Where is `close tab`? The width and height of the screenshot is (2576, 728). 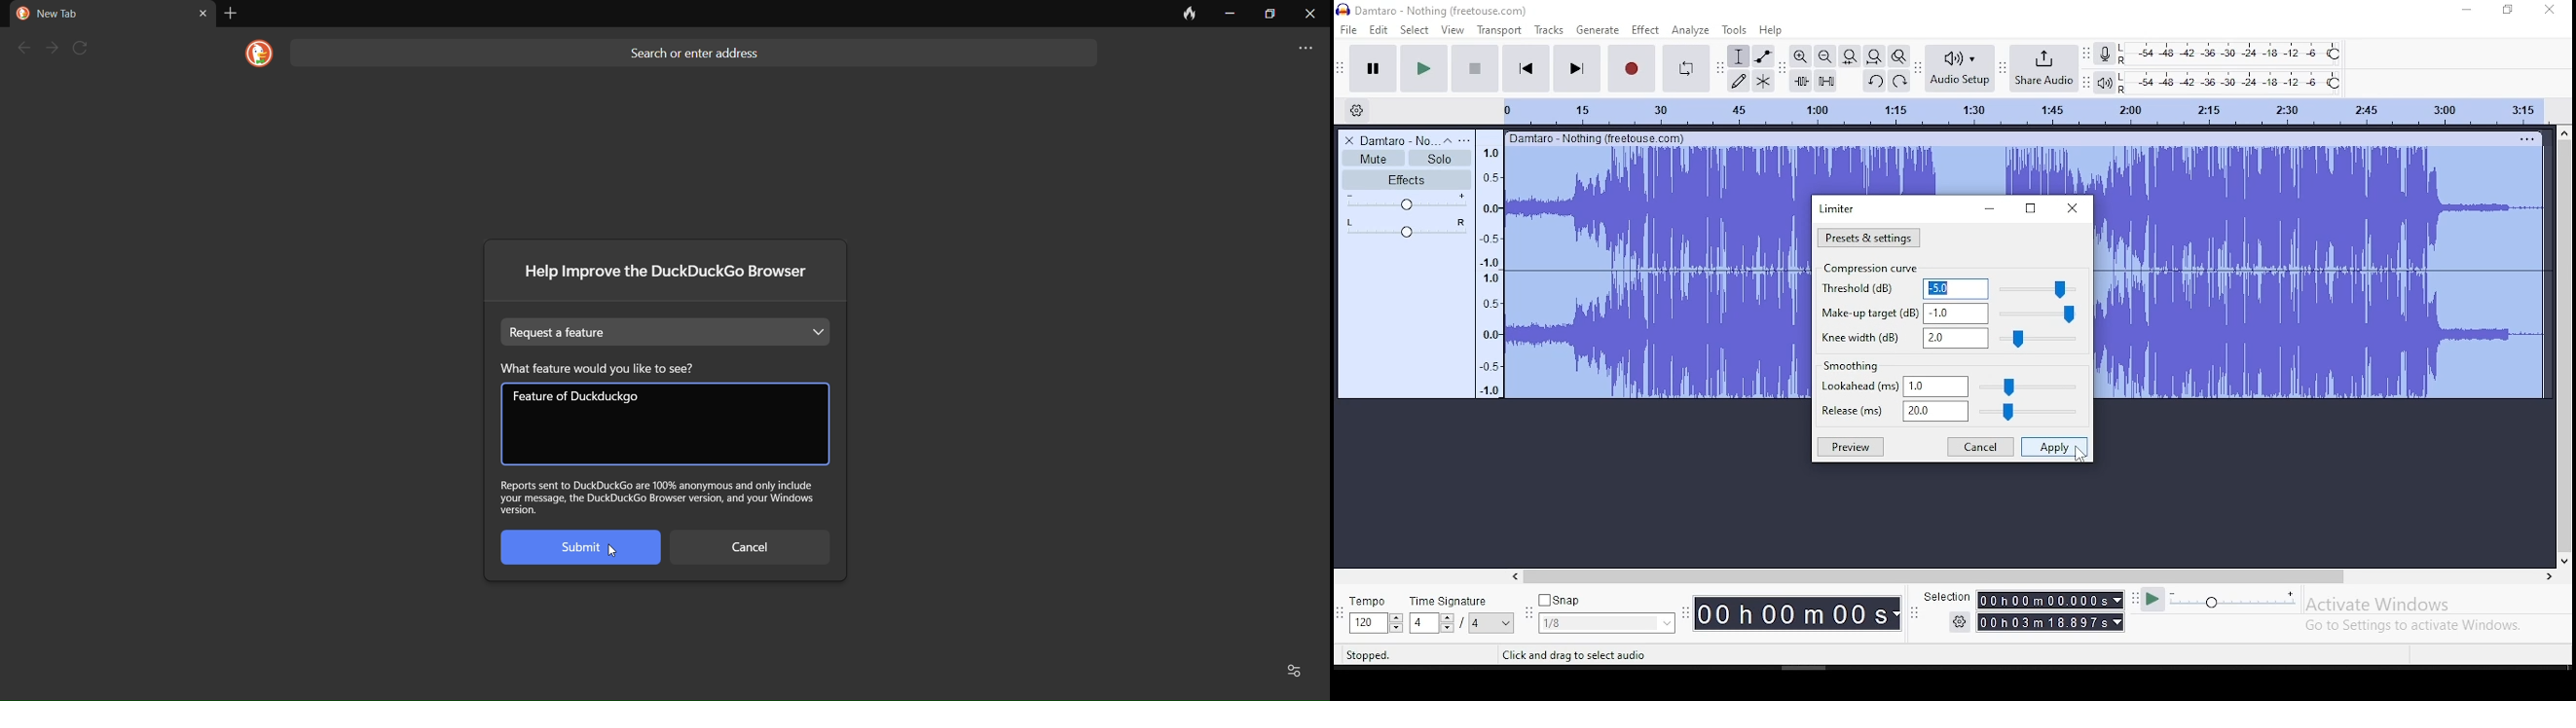 close tab is located at coordinates (202, 12).